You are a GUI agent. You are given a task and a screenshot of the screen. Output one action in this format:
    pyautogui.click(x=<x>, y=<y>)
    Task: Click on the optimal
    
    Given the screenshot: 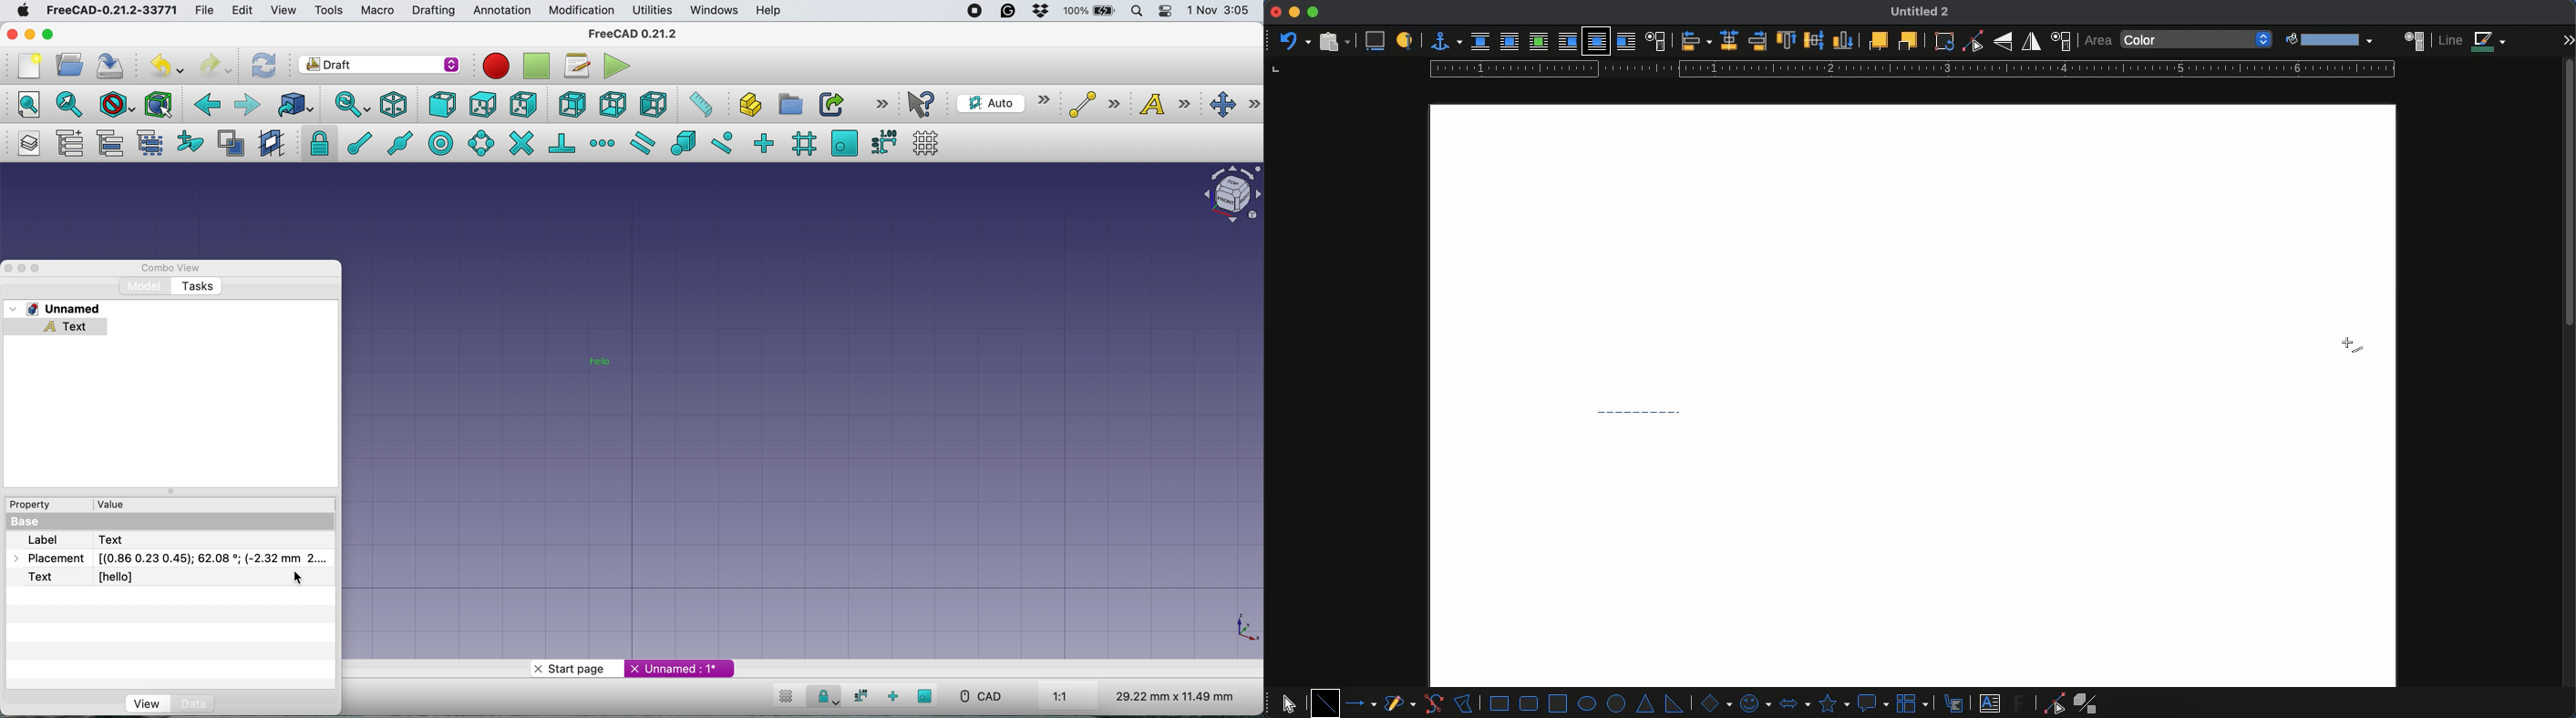 What is the action you would take?
    pyautogui.click(x=1538, y=41)
    